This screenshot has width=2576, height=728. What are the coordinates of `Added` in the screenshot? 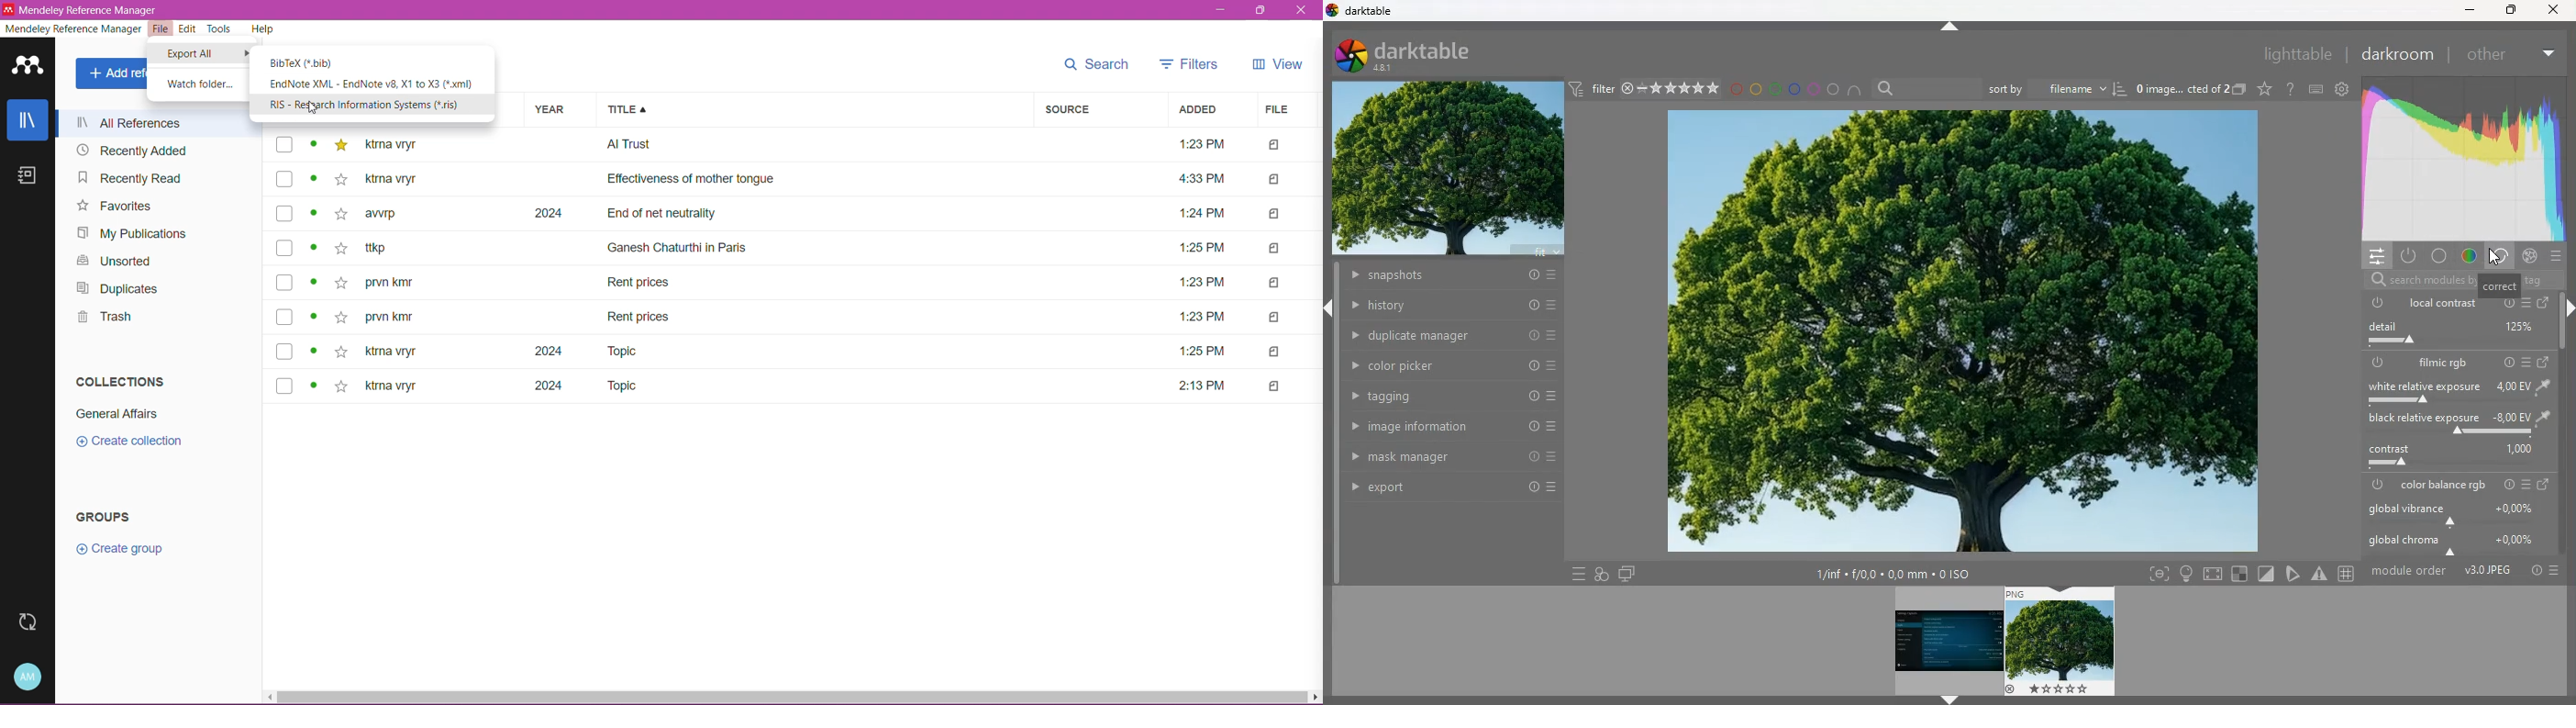 It's located at (1210, 109).